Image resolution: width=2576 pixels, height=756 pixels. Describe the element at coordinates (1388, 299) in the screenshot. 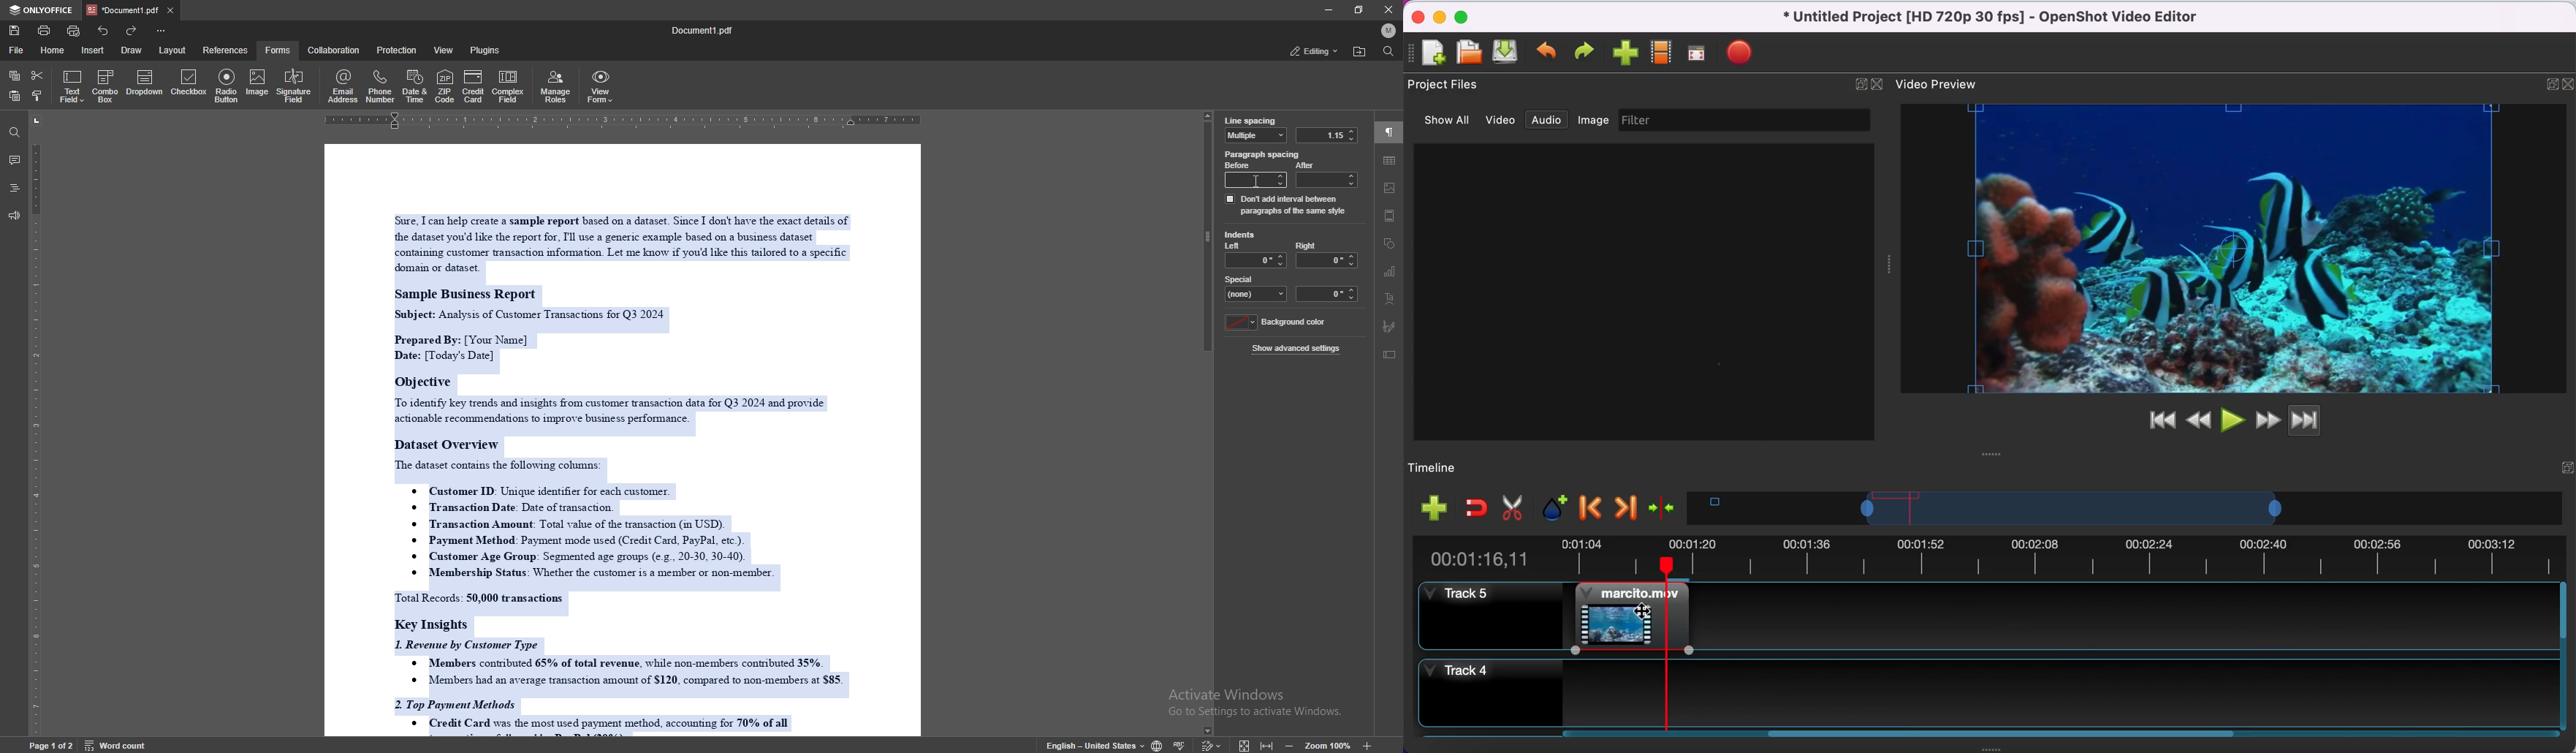

I see `text art` at that location.